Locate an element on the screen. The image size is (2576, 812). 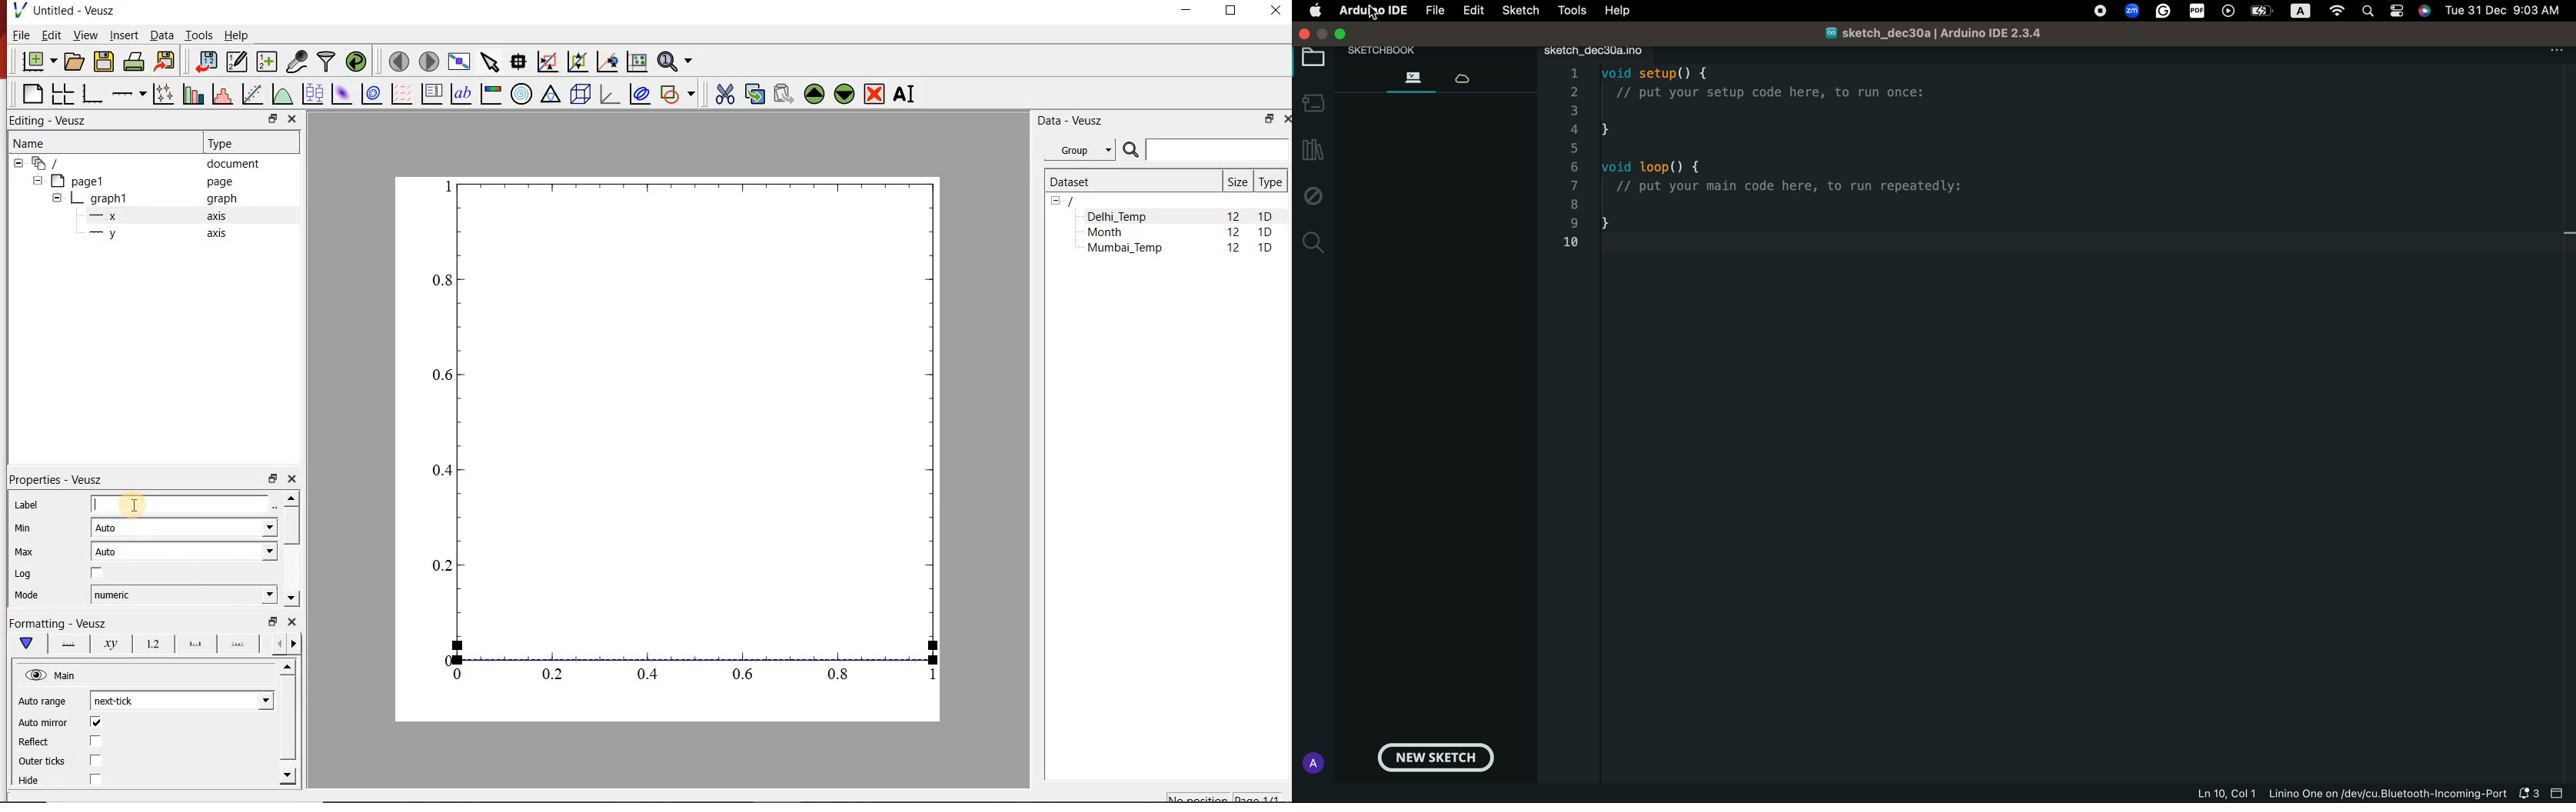
Minor ticks is located at coordinates (239, 644).